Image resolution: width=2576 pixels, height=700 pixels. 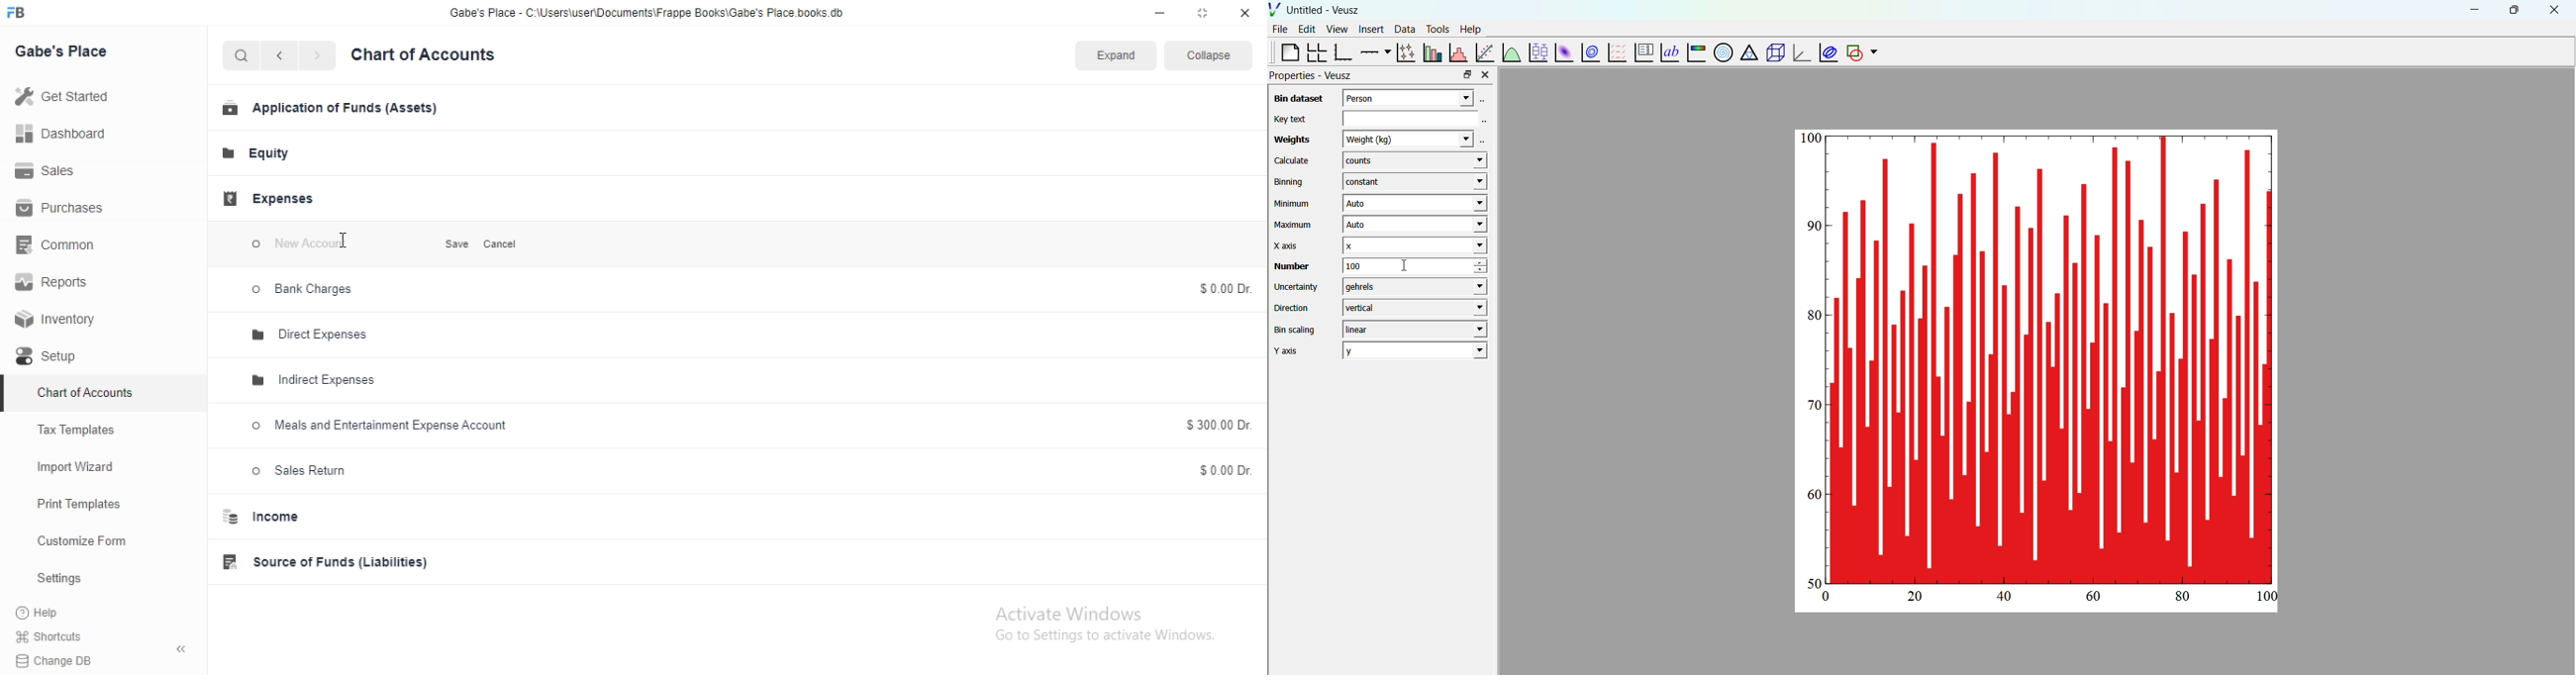 I want to click on blank page, so click(x=1284, y=52).